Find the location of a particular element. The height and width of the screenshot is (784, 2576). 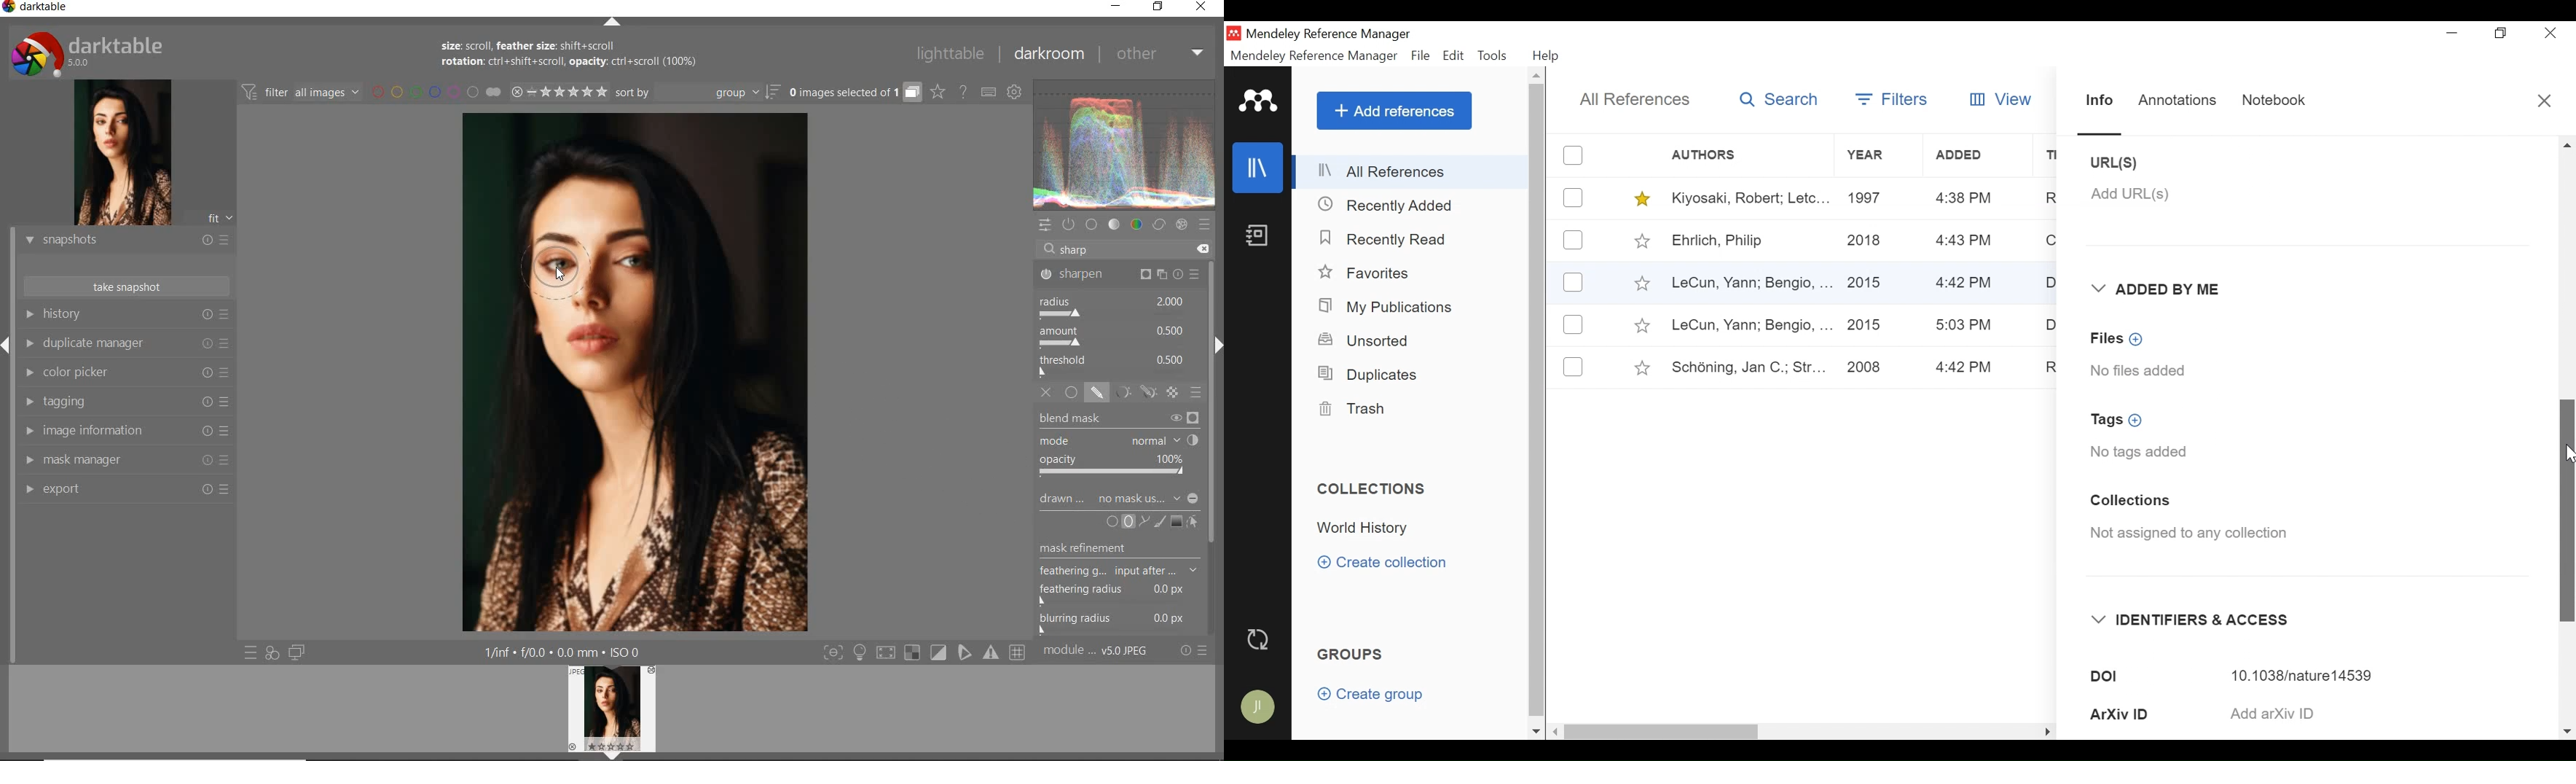

restore is located at coordinates (1159, 9).